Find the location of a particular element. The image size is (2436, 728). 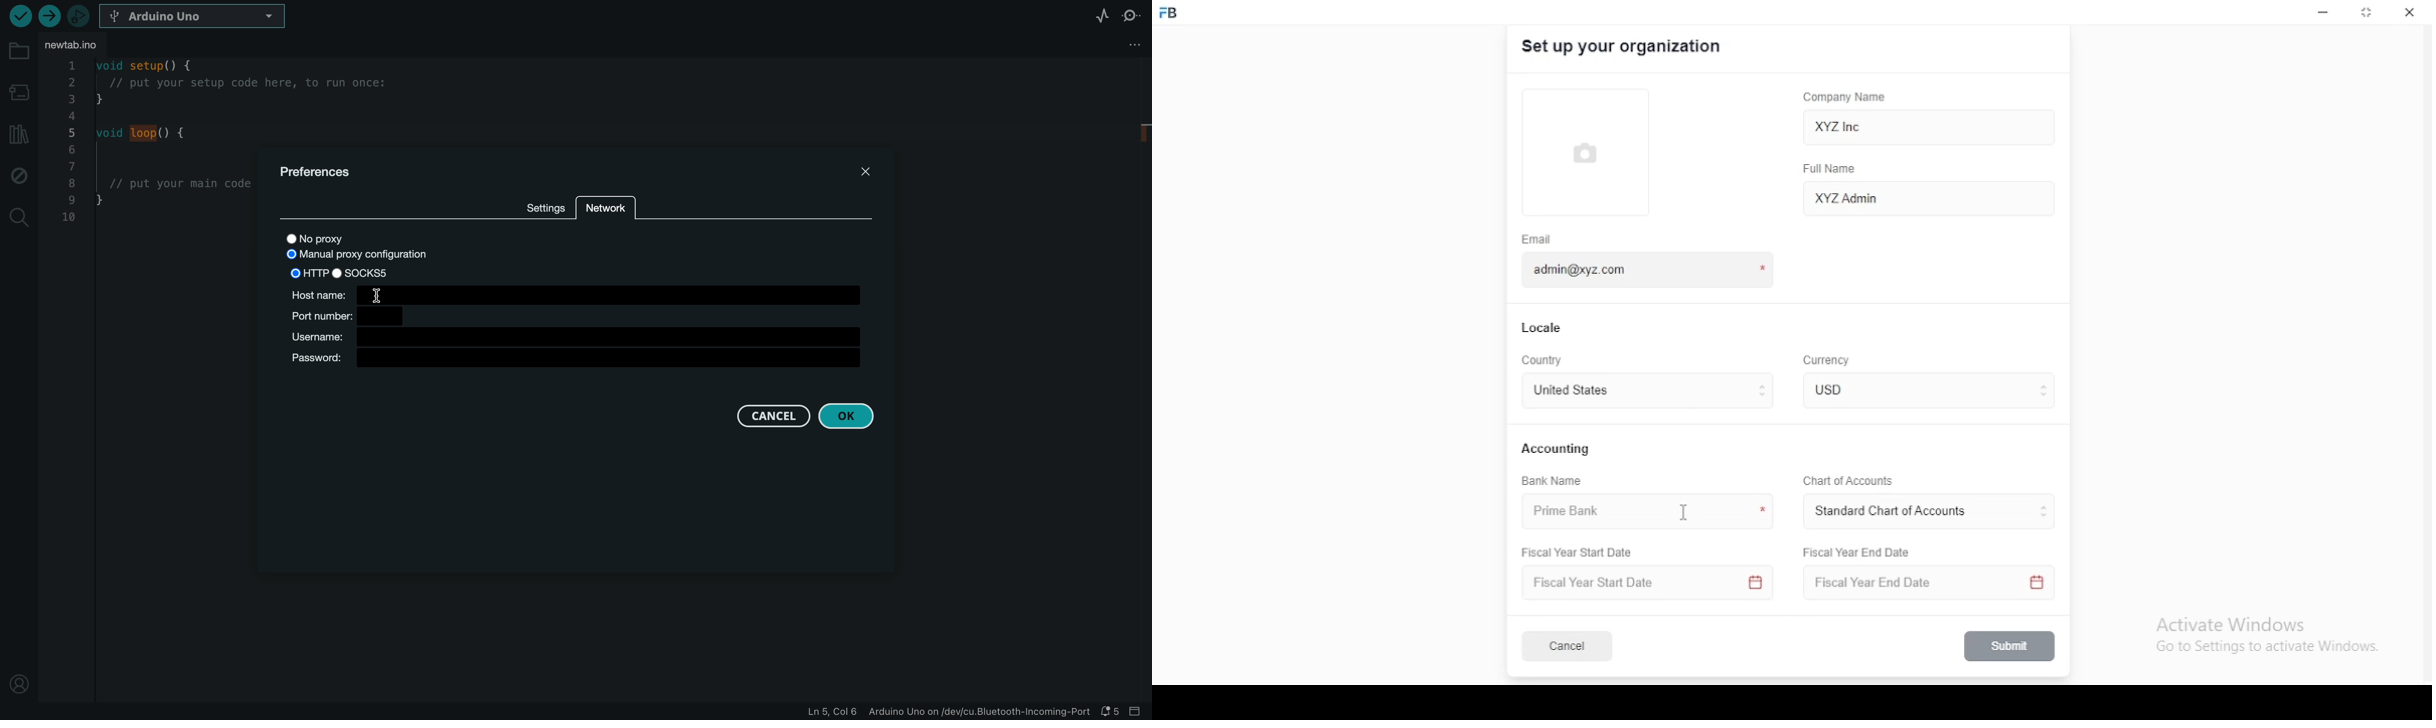

country is located at coordinates (1544, 361).